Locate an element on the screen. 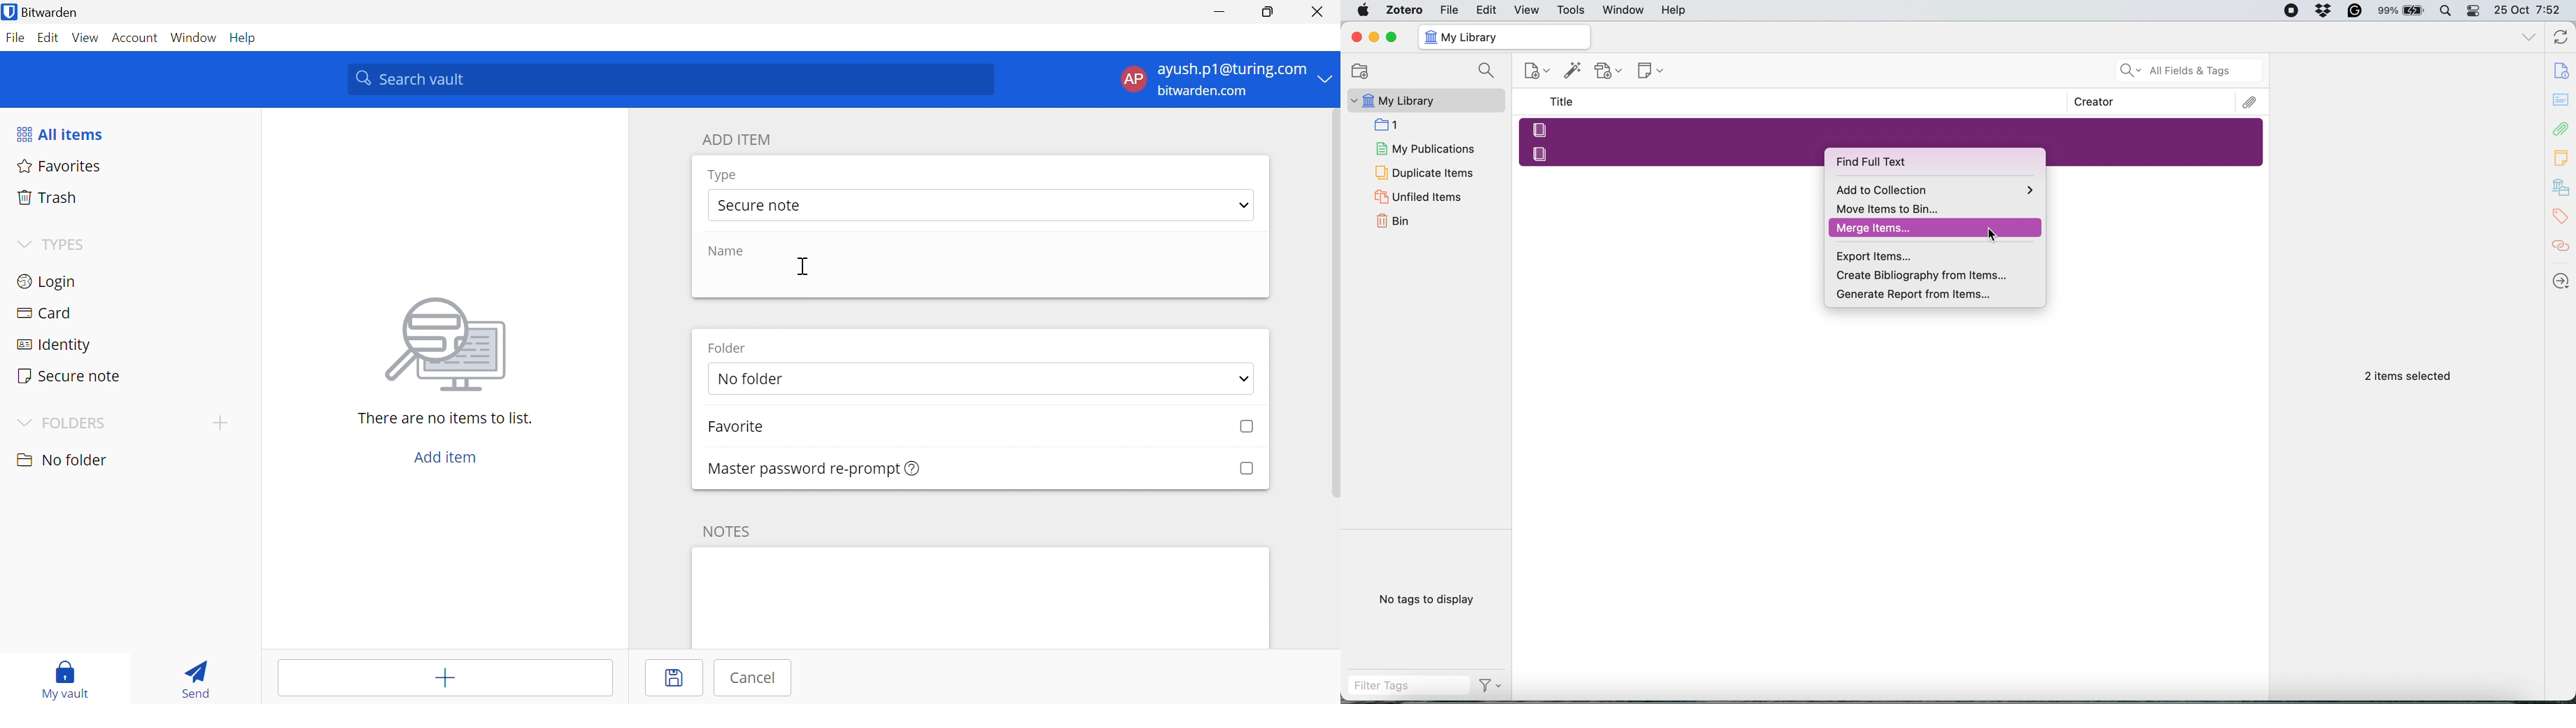  View is located at coordinates (1528, 10).